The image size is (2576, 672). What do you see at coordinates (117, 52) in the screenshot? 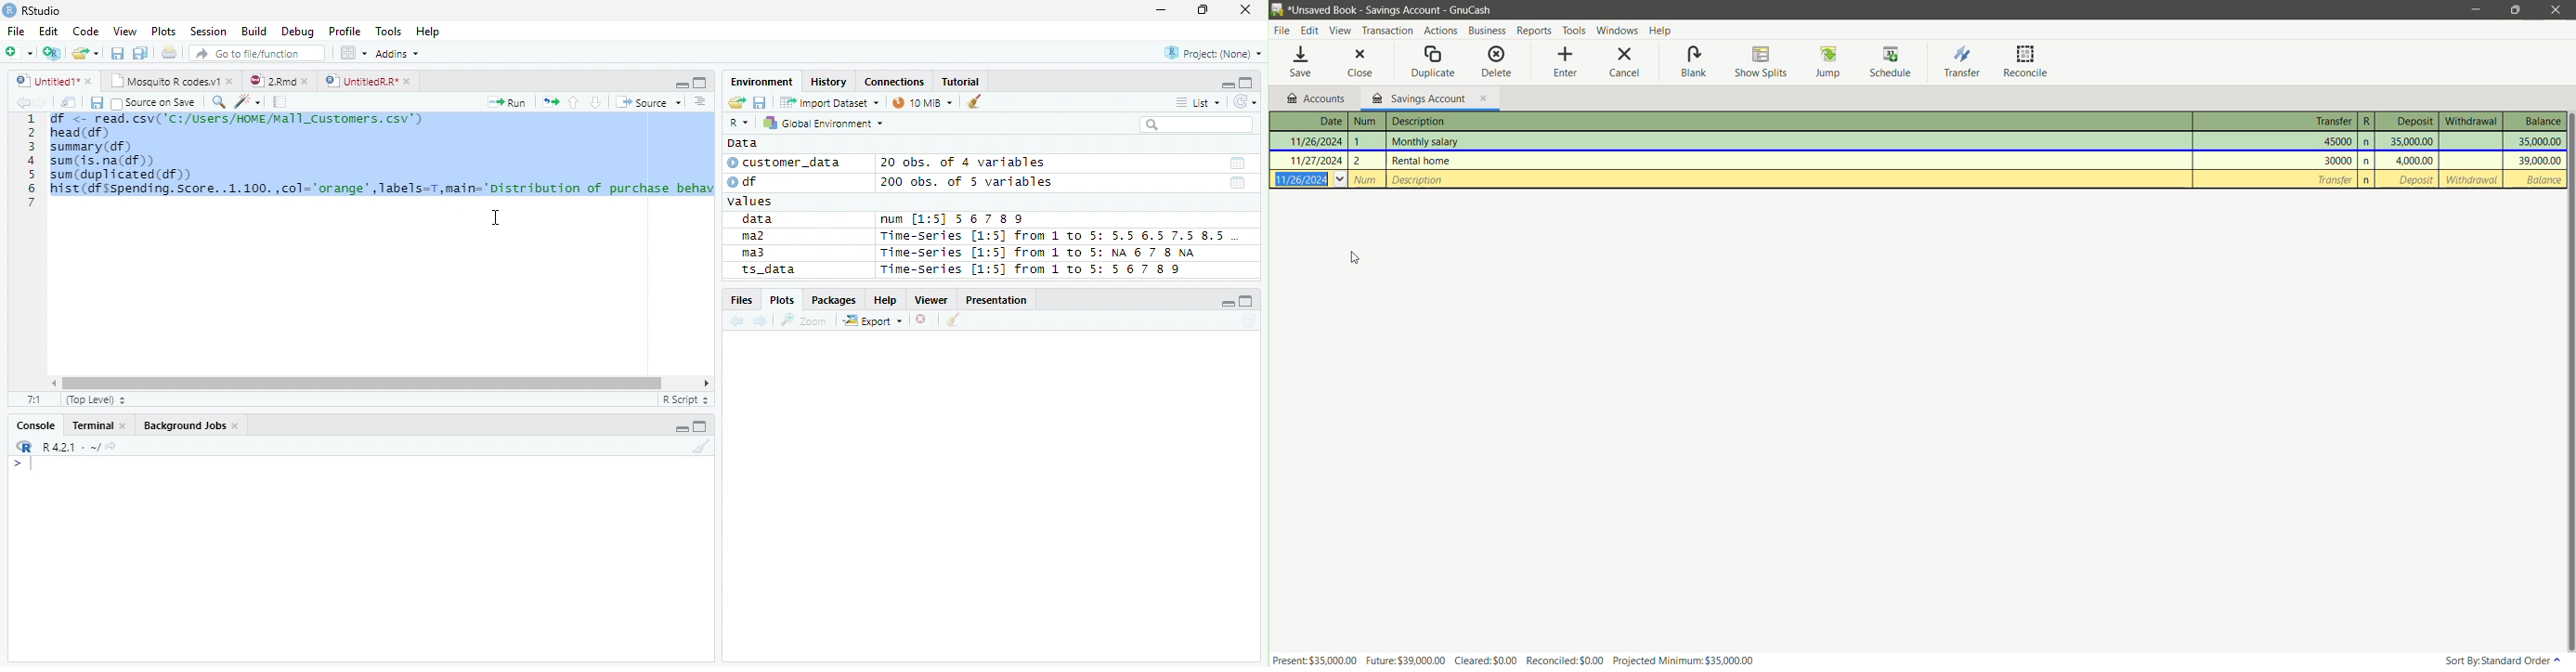
I see `Save` at bounding box center [117, 52].